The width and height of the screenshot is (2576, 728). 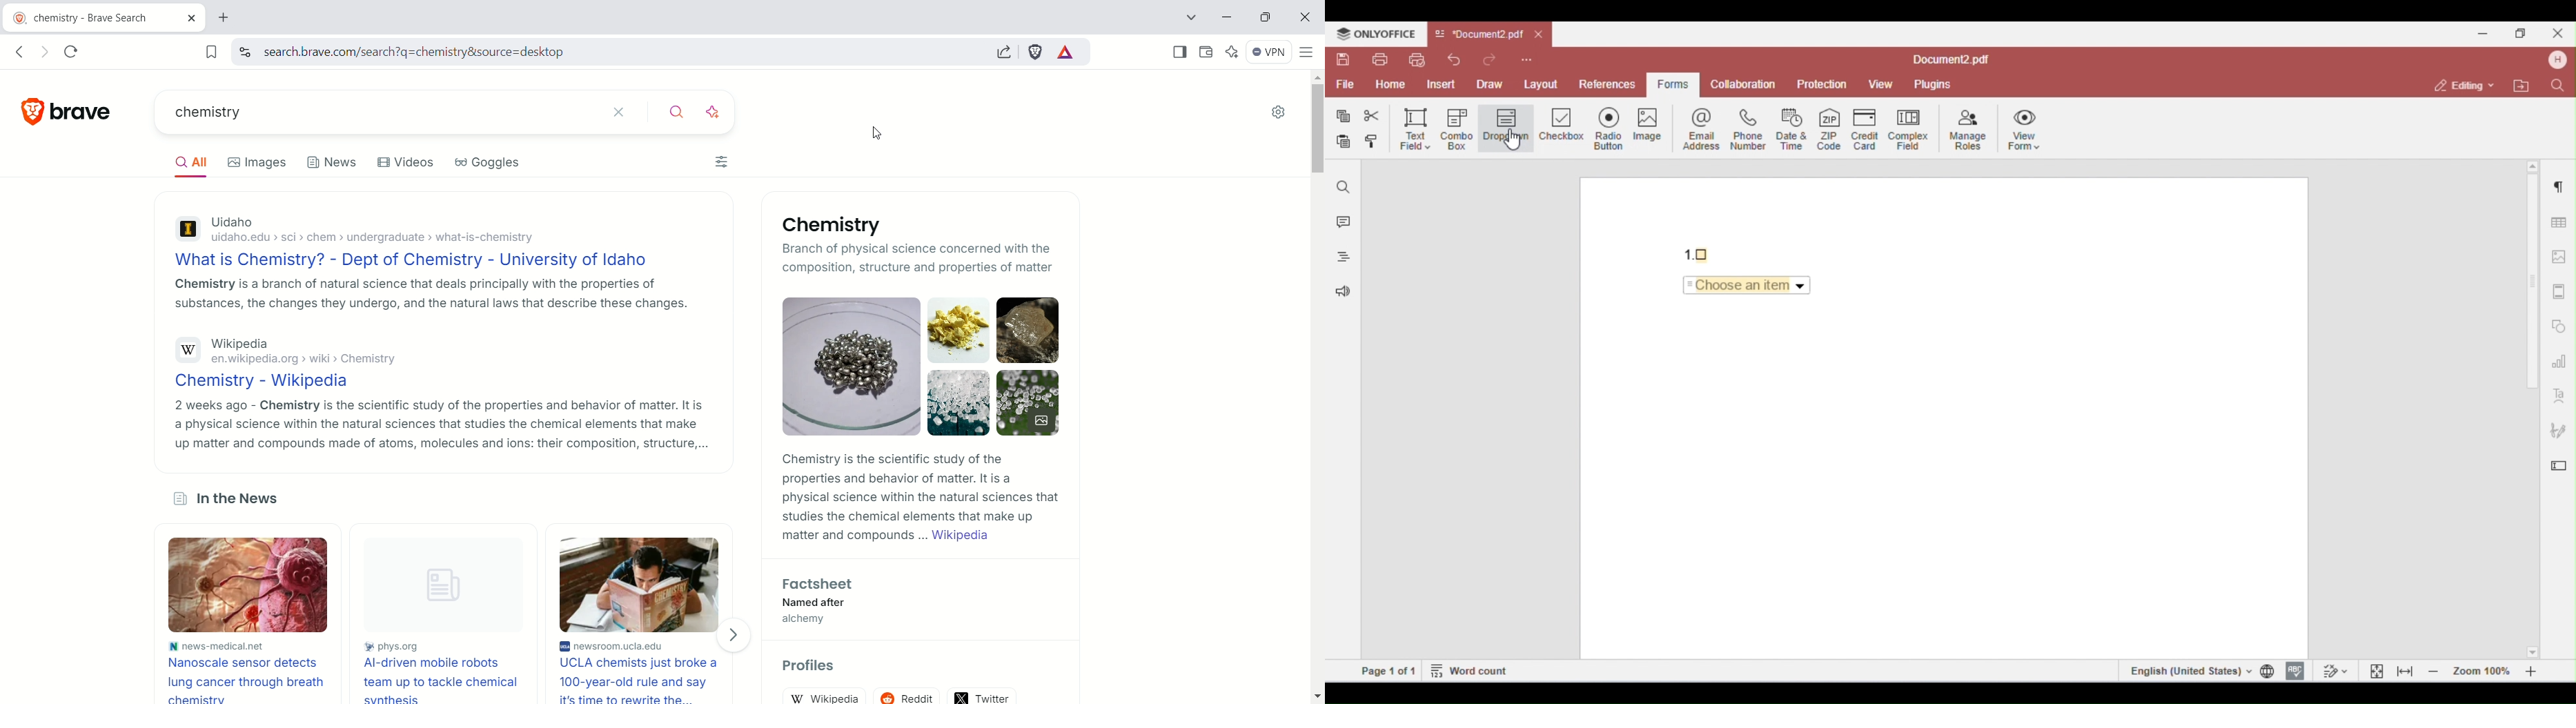 I want to click on set text language, so click(x=2188, y=670).